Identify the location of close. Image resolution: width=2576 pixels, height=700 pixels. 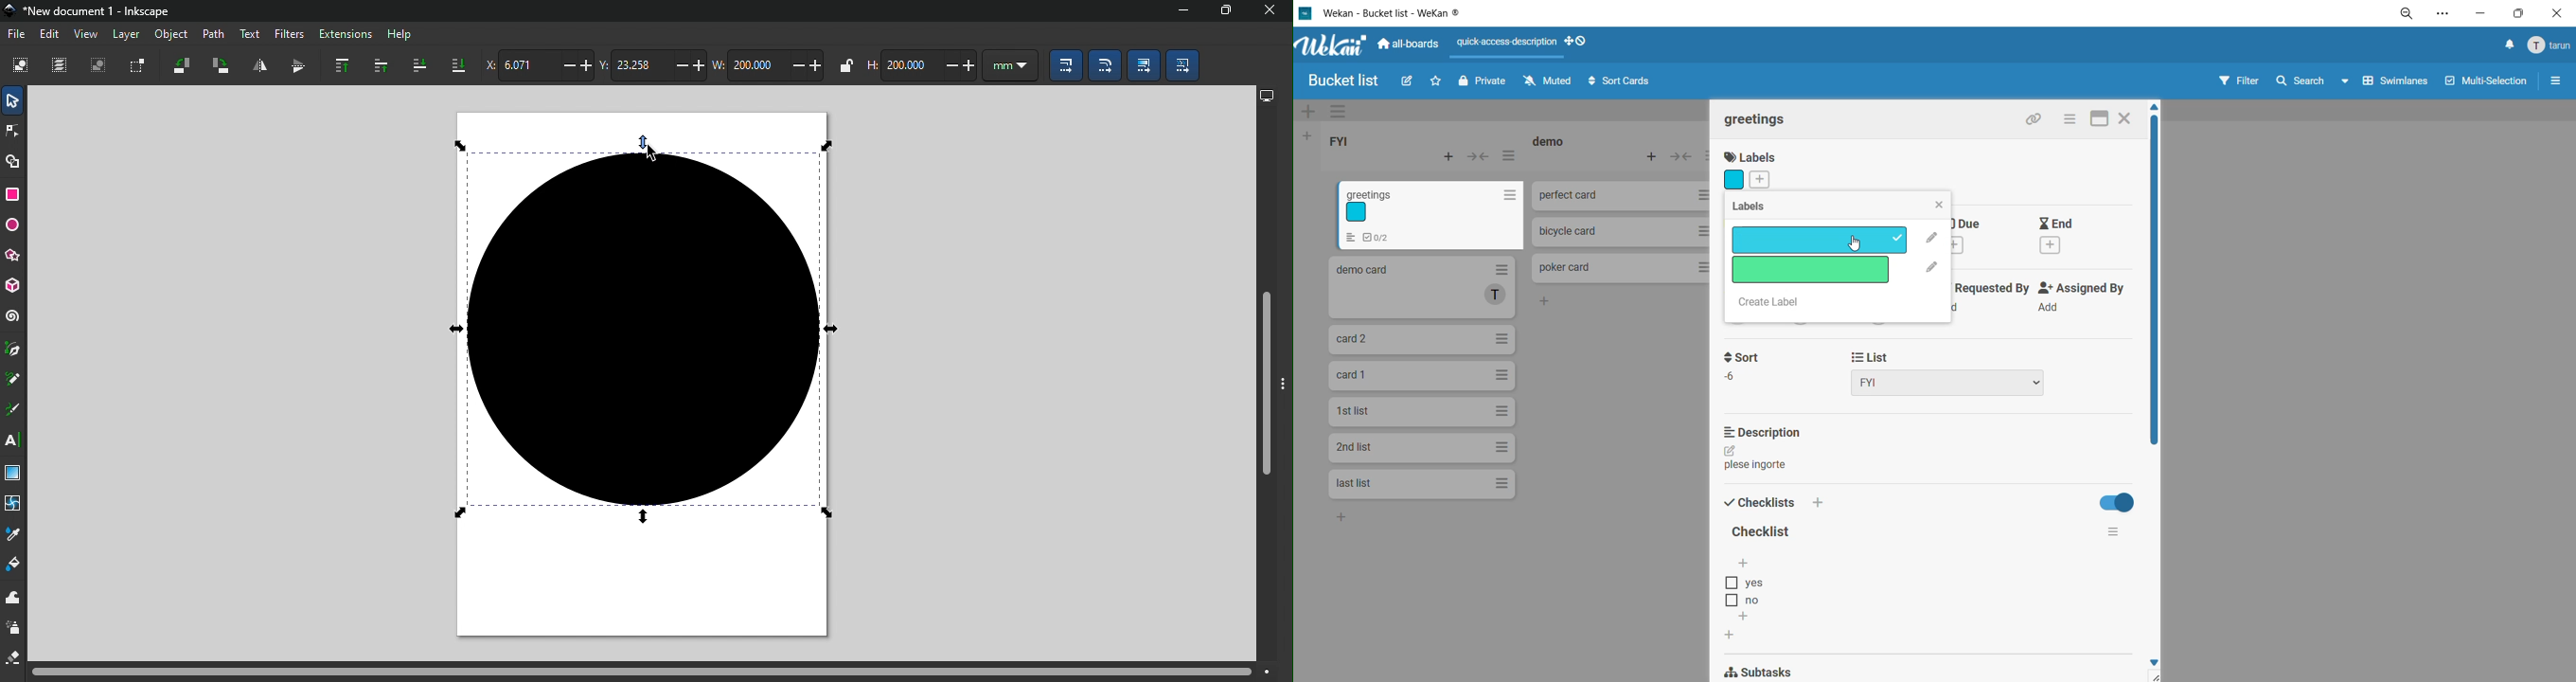
(2555, 15).